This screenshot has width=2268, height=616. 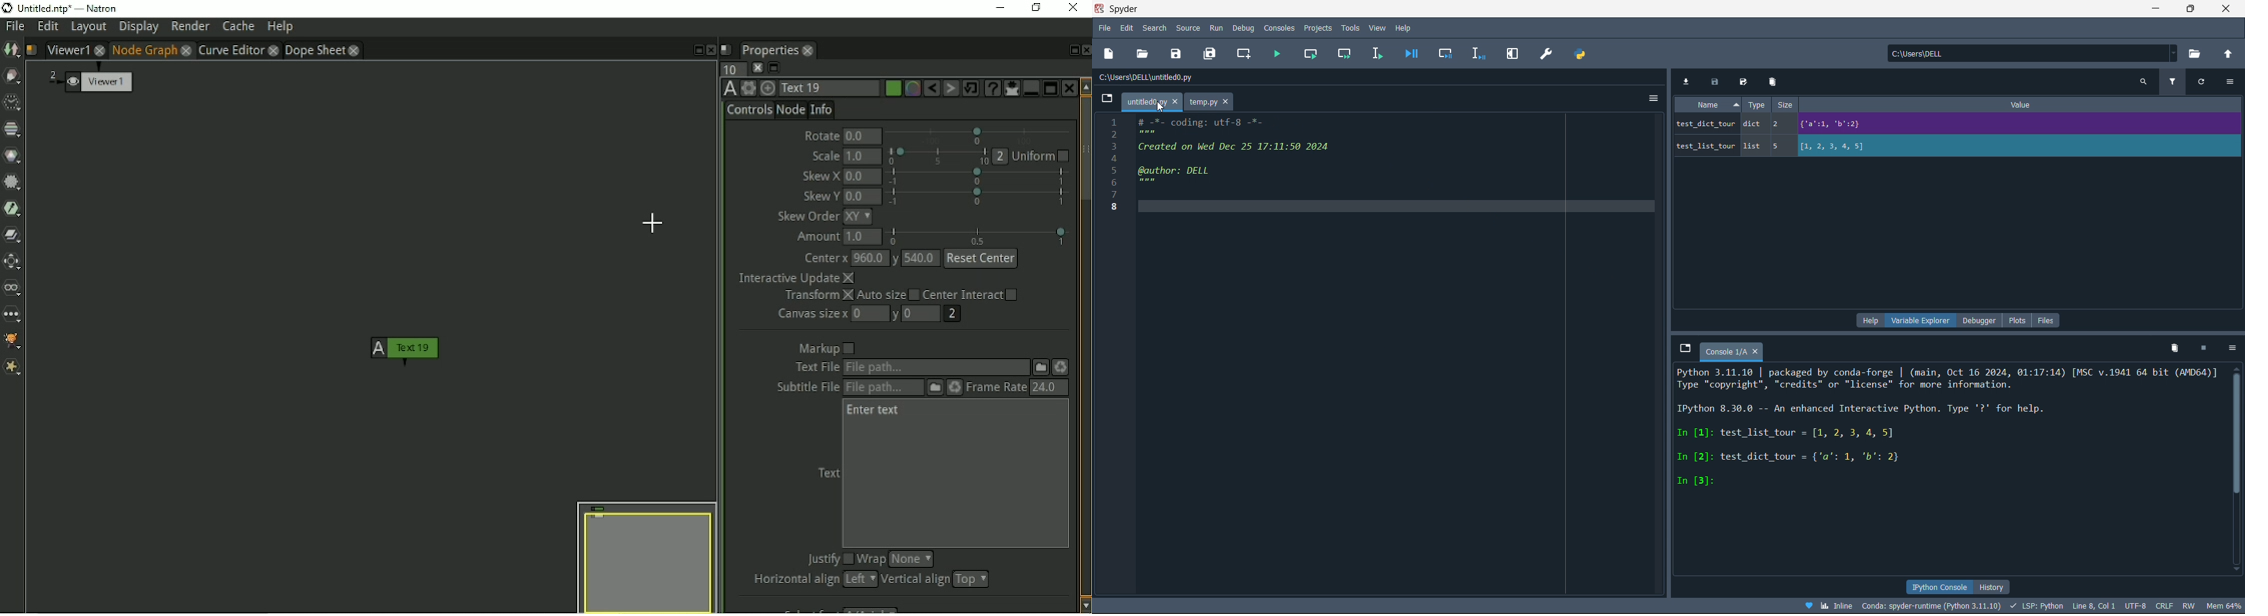 What do you see at coordinates (1584, 53) in the screenshot?
I see `path manager` at bounding box center [1584, 53].